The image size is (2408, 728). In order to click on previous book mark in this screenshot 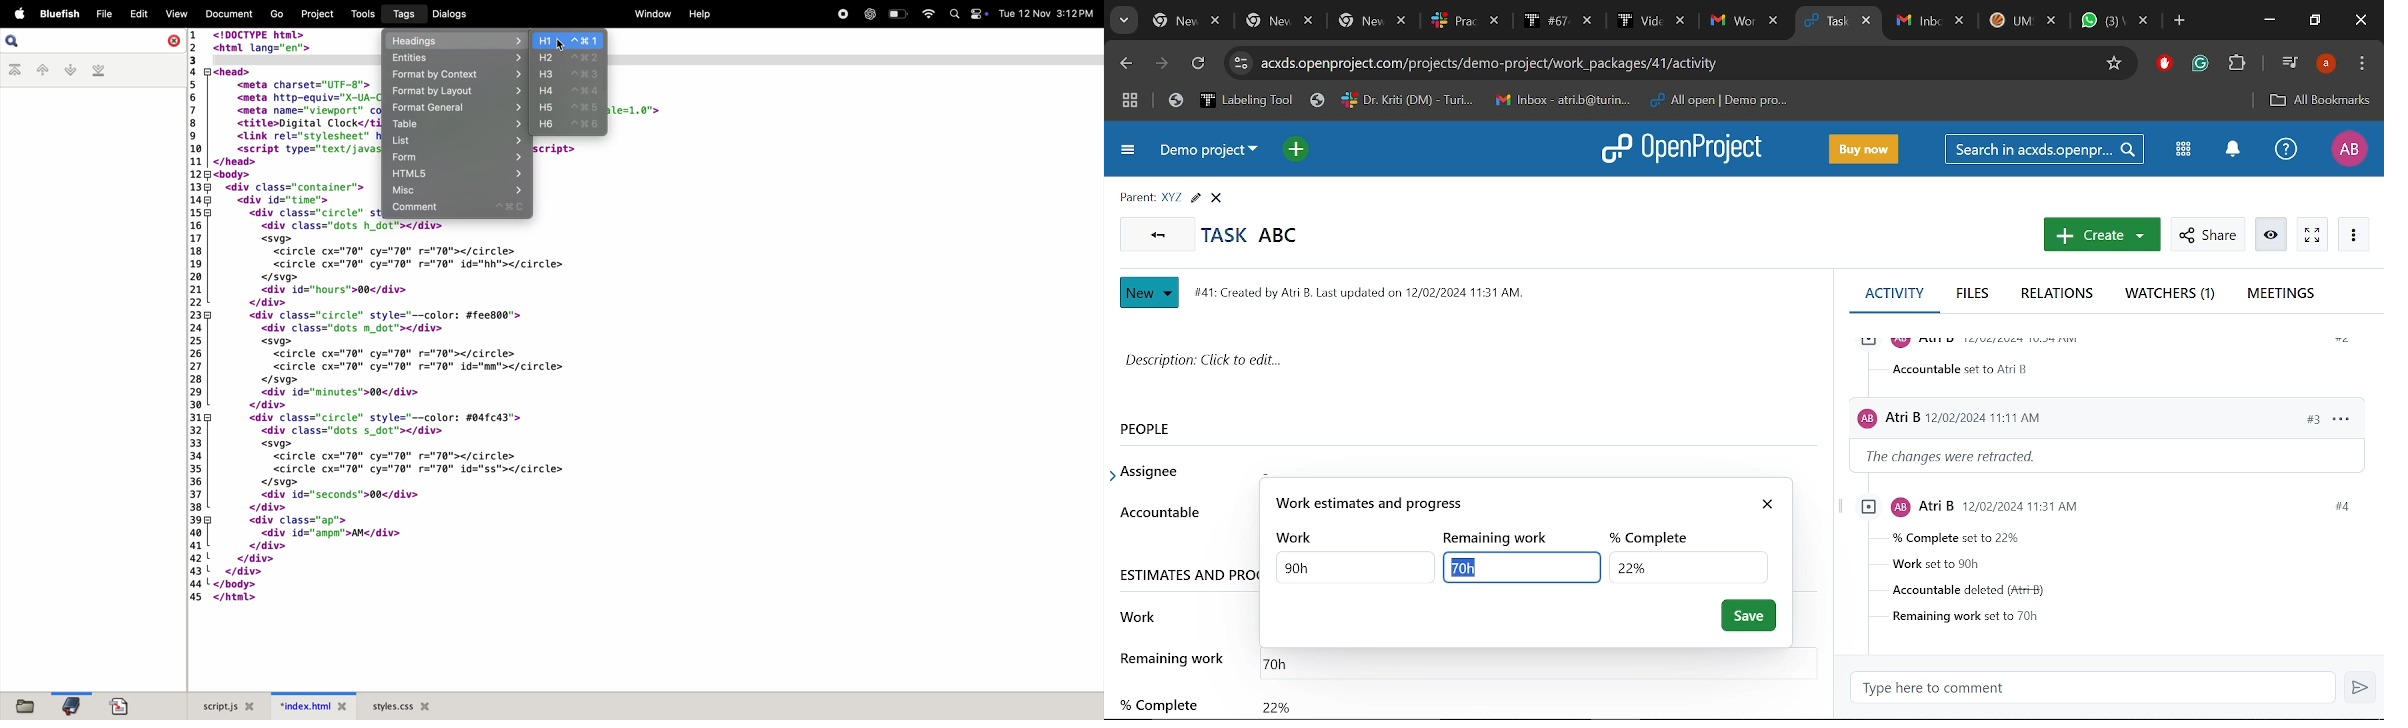, I will do `click(42, 72)`.